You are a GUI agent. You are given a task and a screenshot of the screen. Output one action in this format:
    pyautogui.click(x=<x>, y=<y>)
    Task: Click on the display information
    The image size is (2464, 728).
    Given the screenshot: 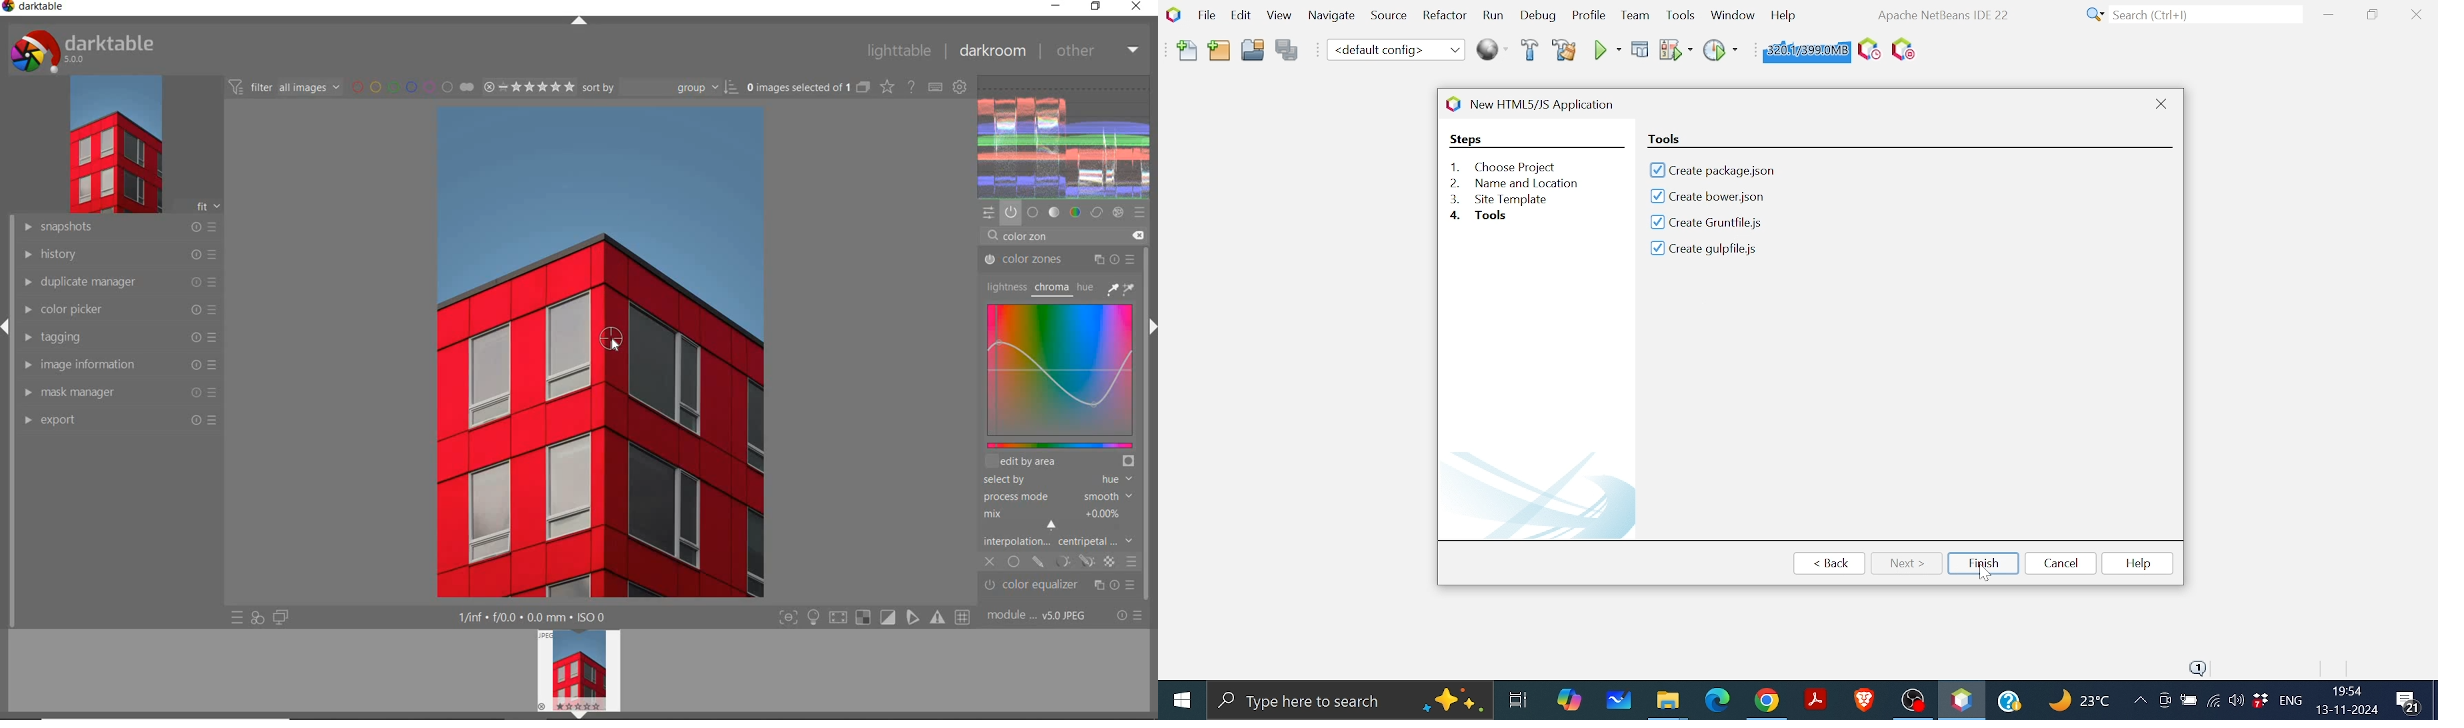 What is the action you would take?
    pyautogui.click(x=533, y=617)
    